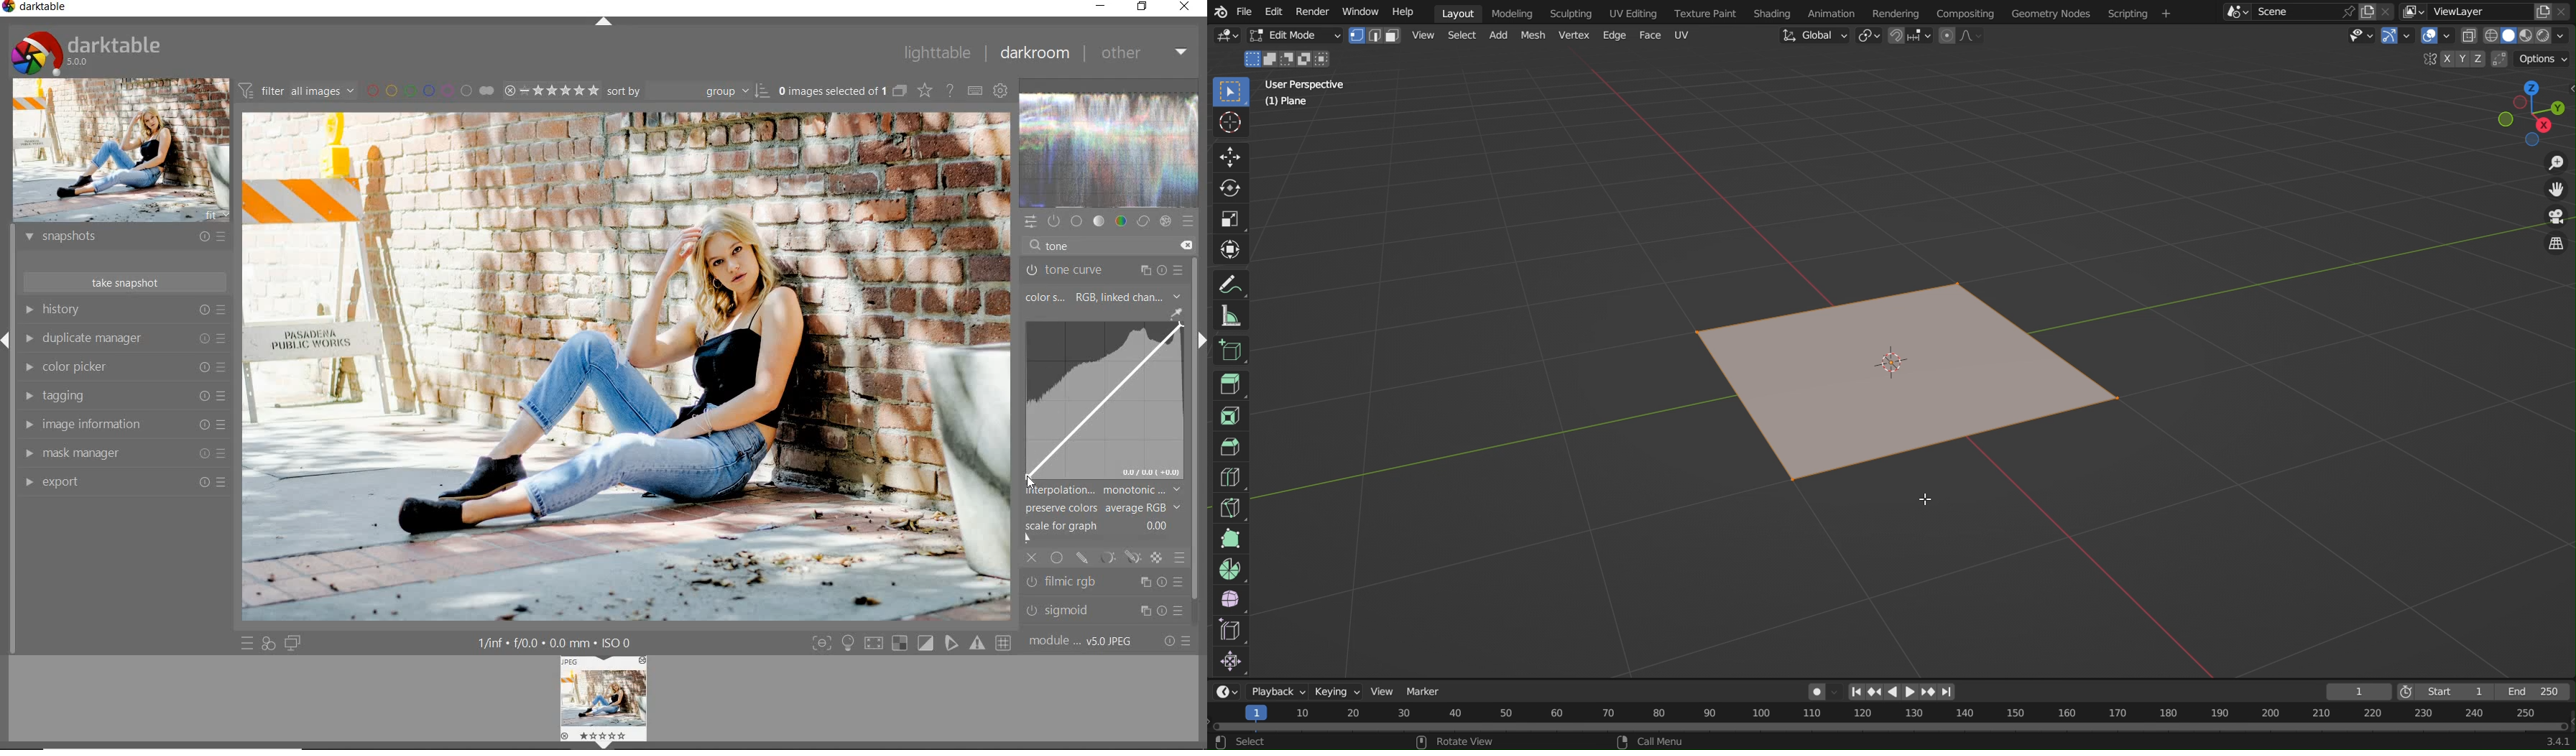  What do you see at coordinates (1232, 386) in the screenshot?
I see `Extrude Region` at bounding box center [1232, 386].